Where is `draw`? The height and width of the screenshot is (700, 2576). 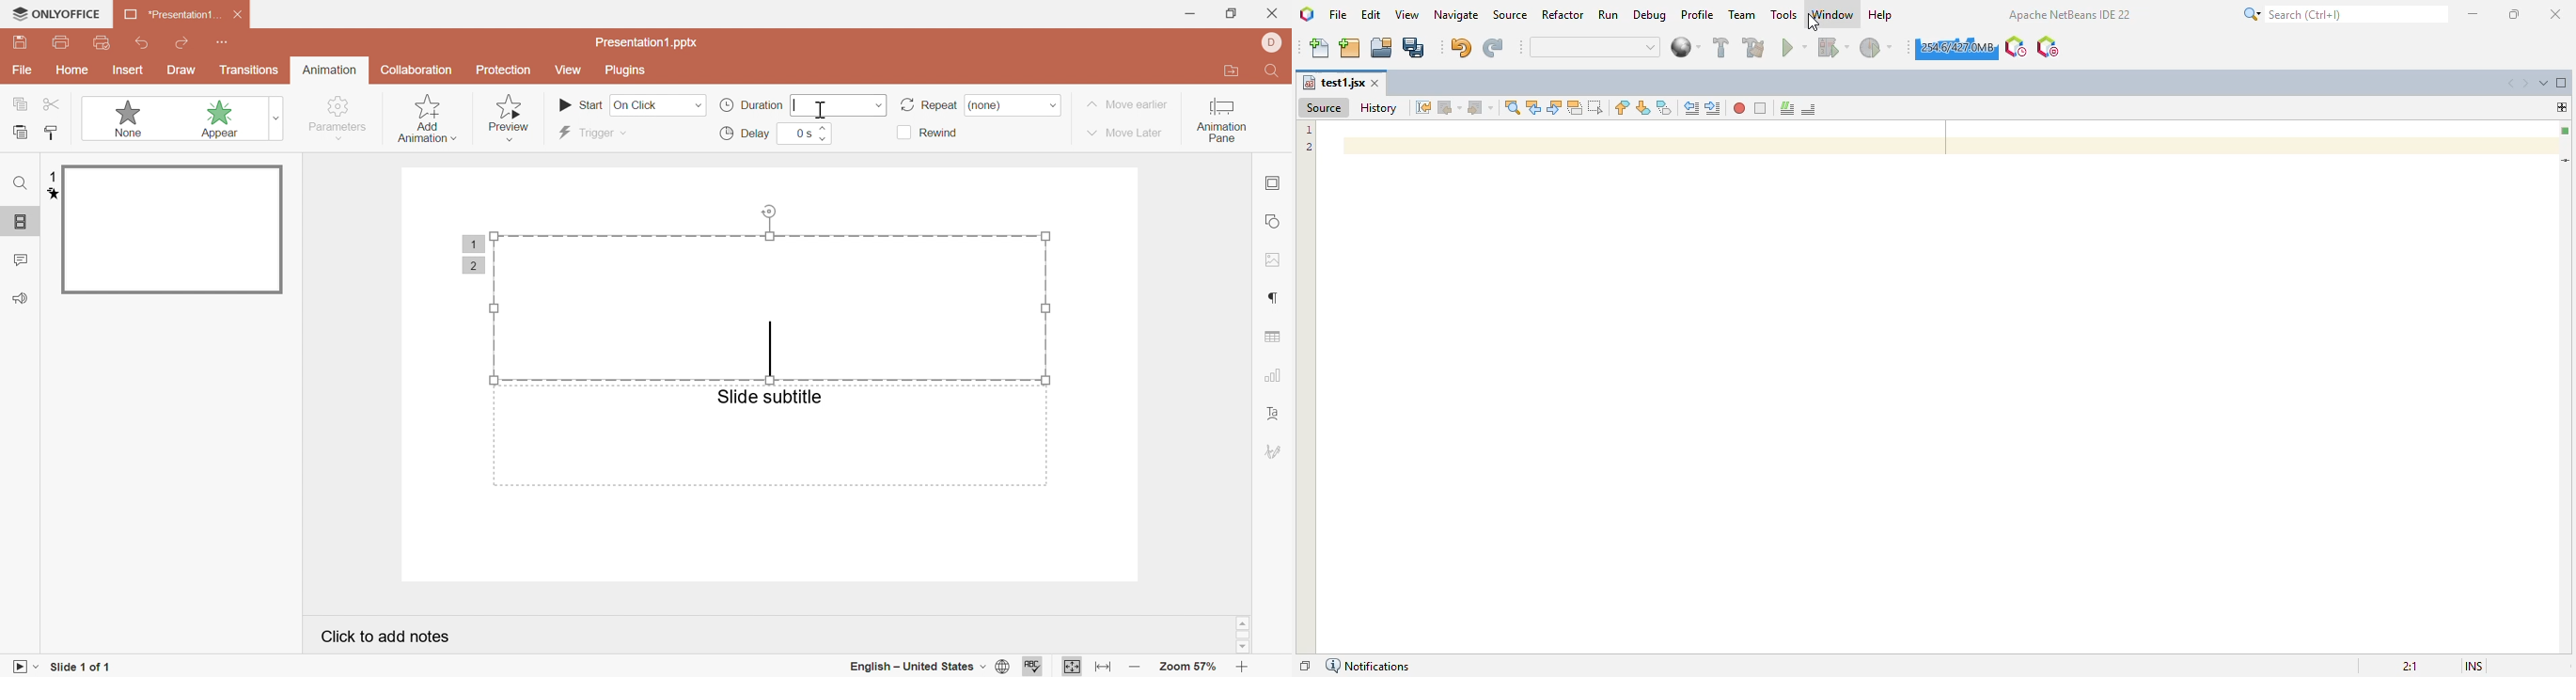
draw is located at coordinates (181, 70).